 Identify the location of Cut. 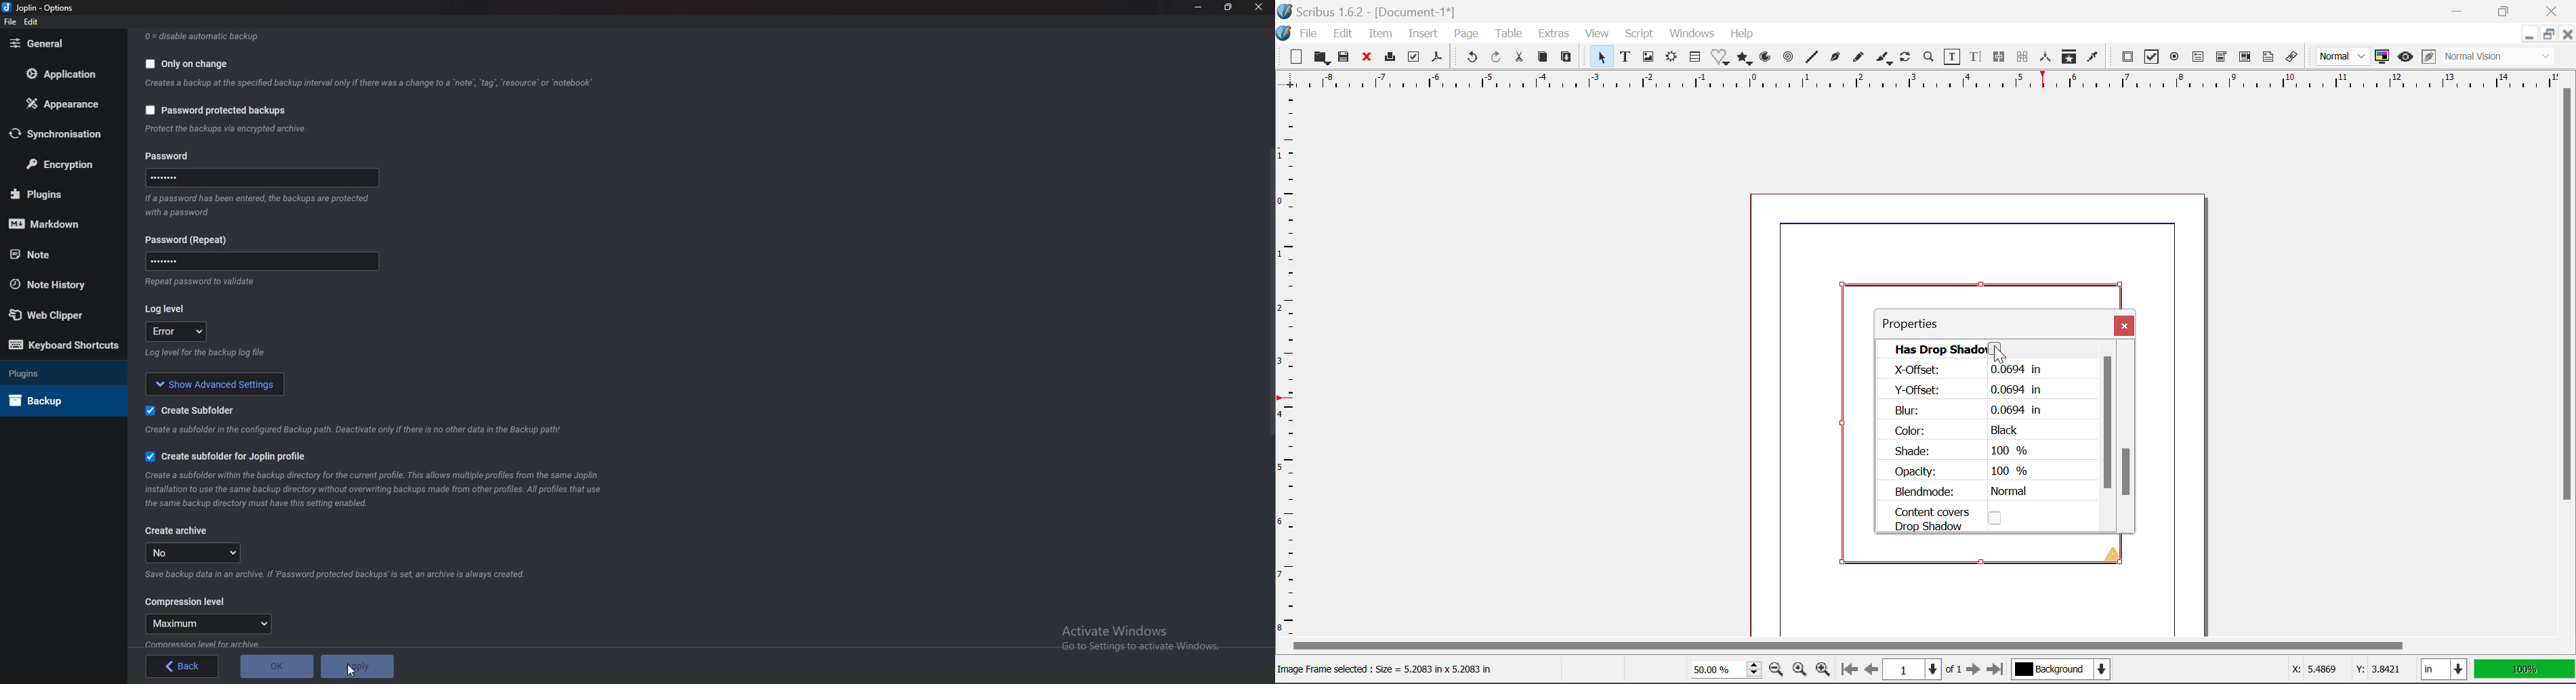
(1519, 58).